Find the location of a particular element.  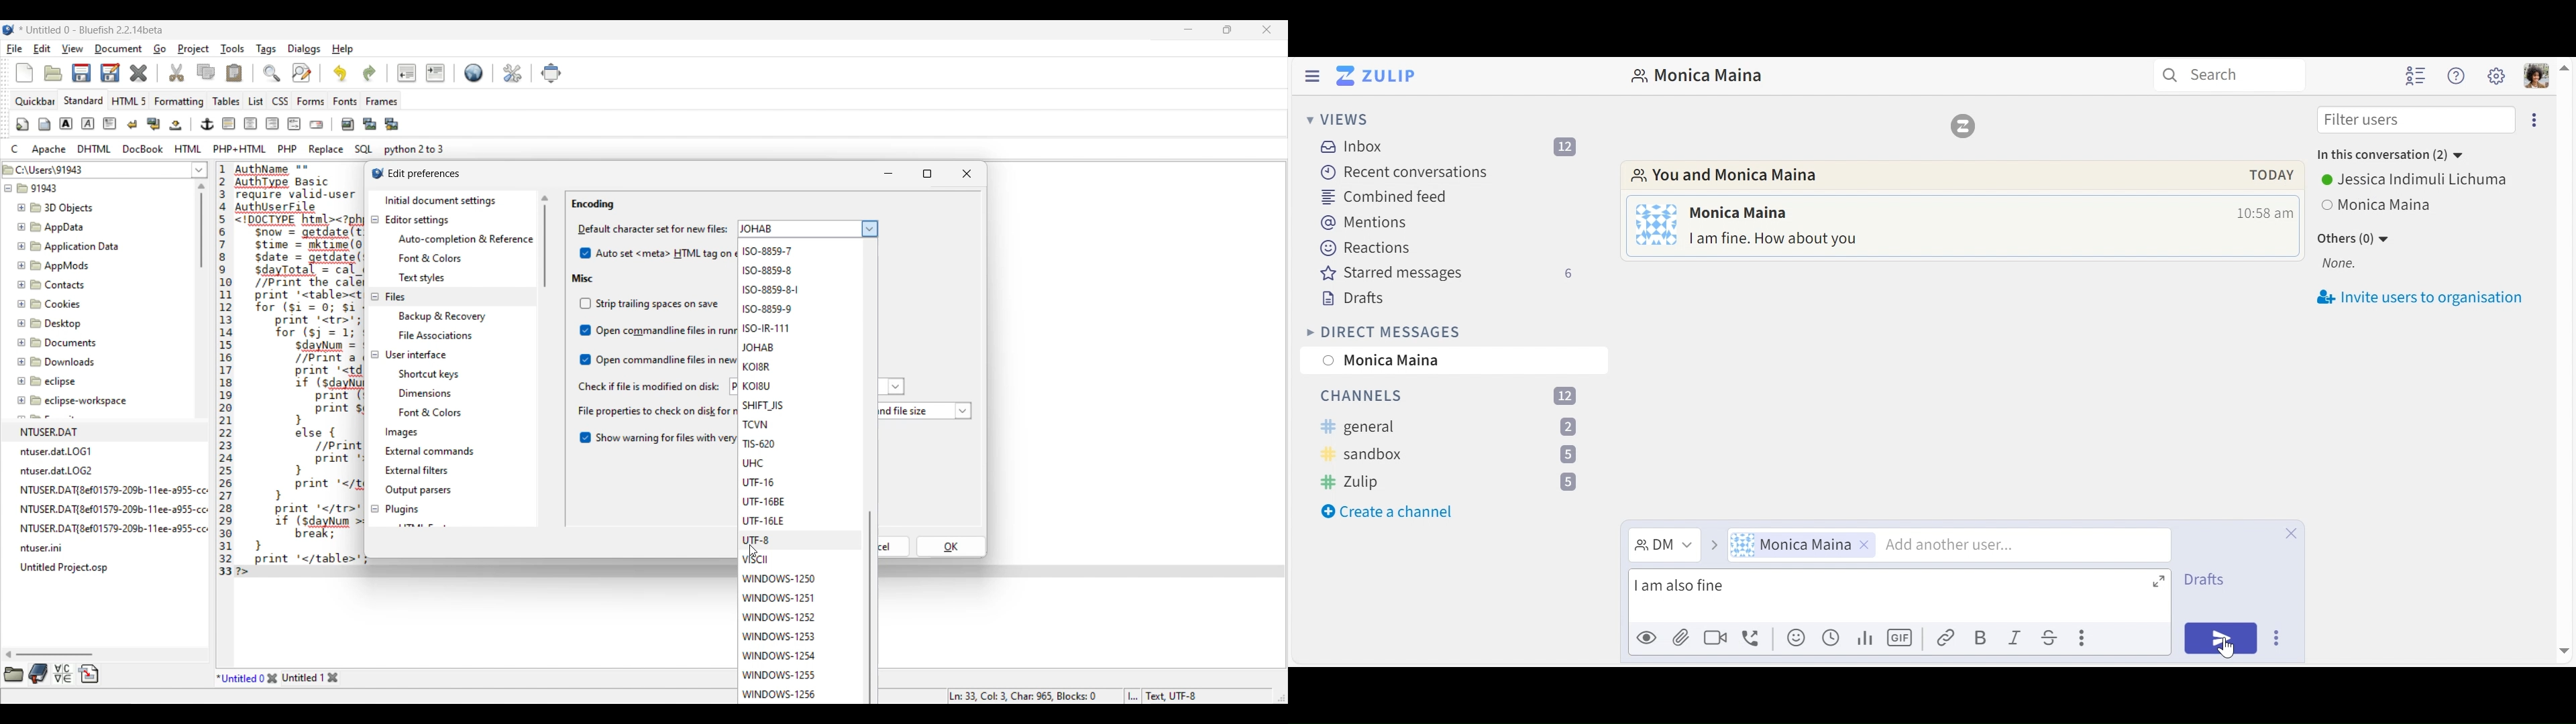

create a channle is located at coordinates (1391, 511).